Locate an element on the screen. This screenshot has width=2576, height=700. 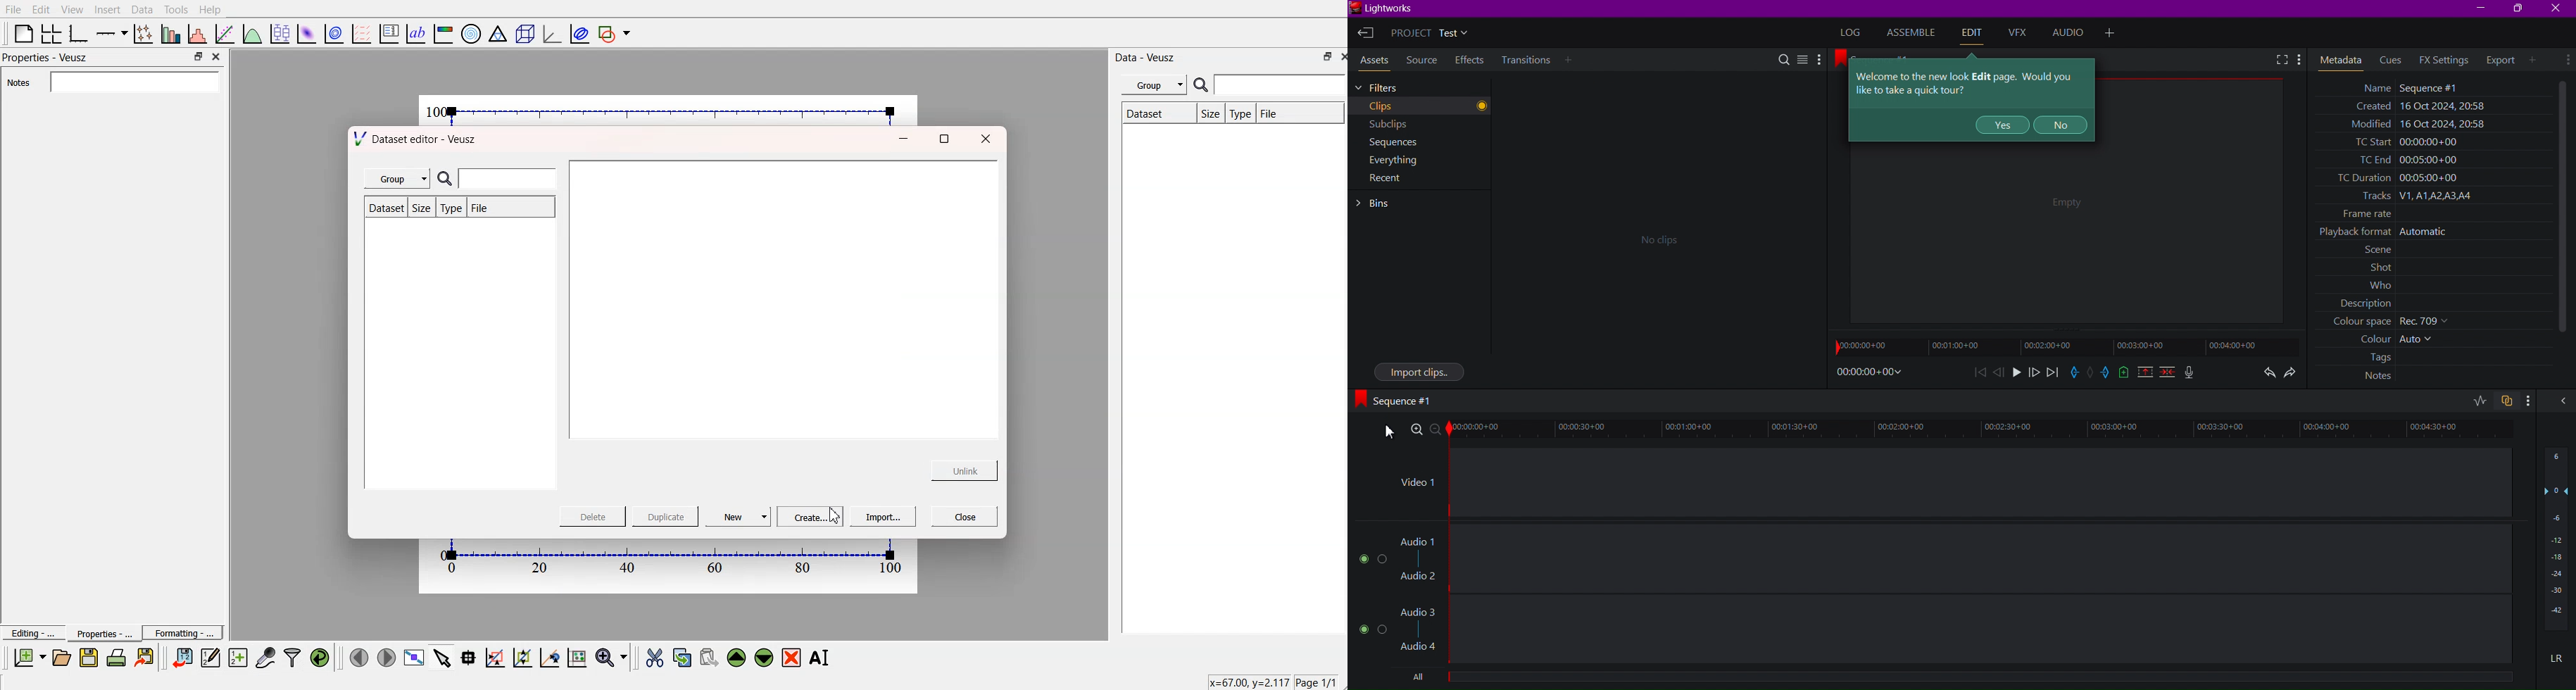
read data point on the graph is located at coordinates (470, 657).